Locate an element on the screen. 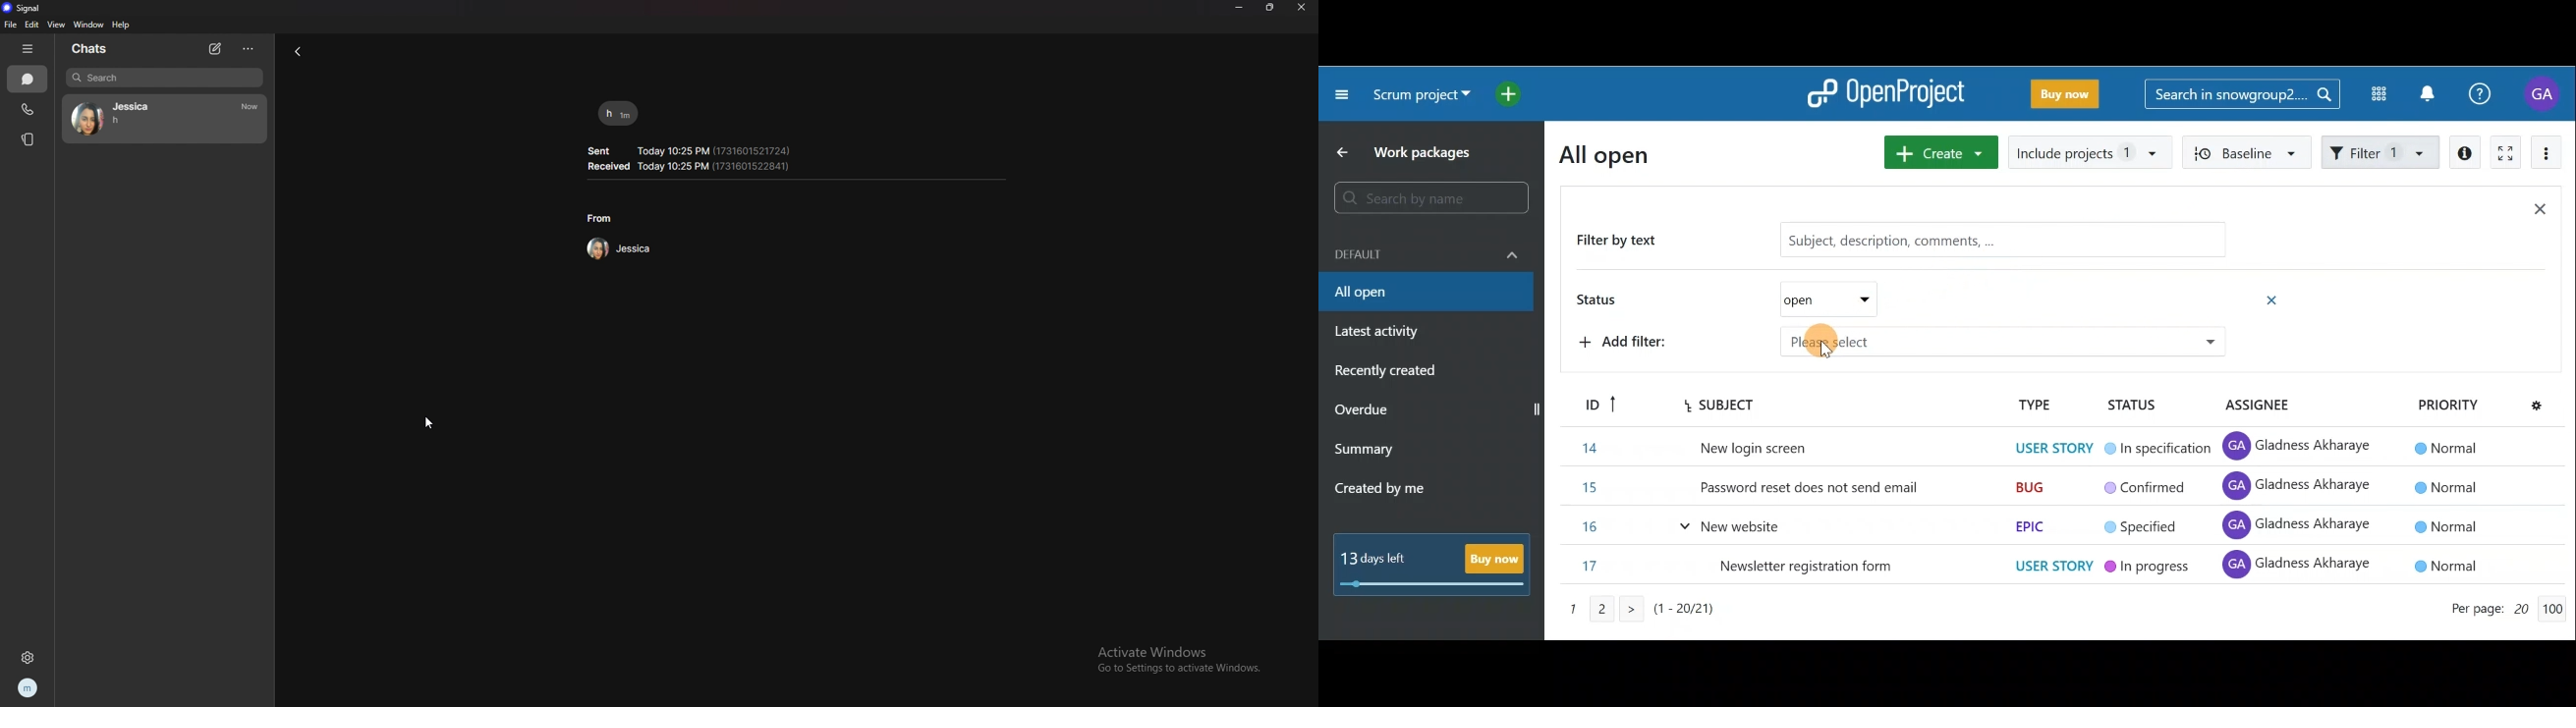 This screenshot has width=2576, height=728. Project name is located at coordinates (1419, 99).